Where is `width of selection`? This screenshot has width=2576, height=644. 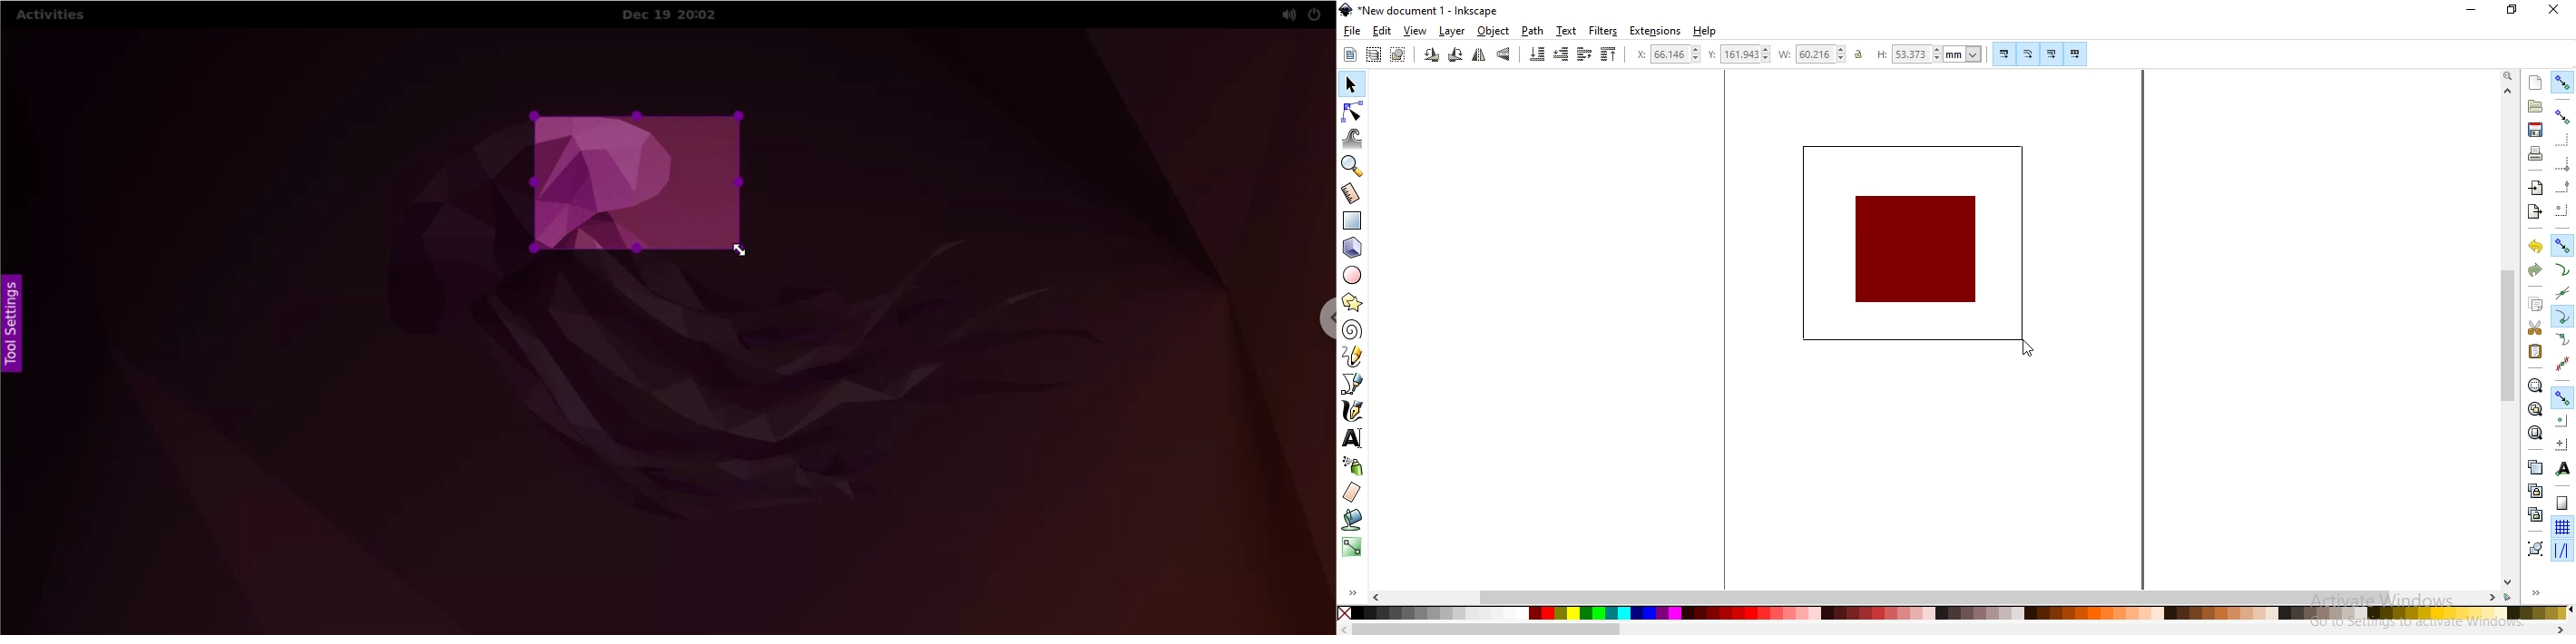 width of selection is located at coordinates (1787, 54).